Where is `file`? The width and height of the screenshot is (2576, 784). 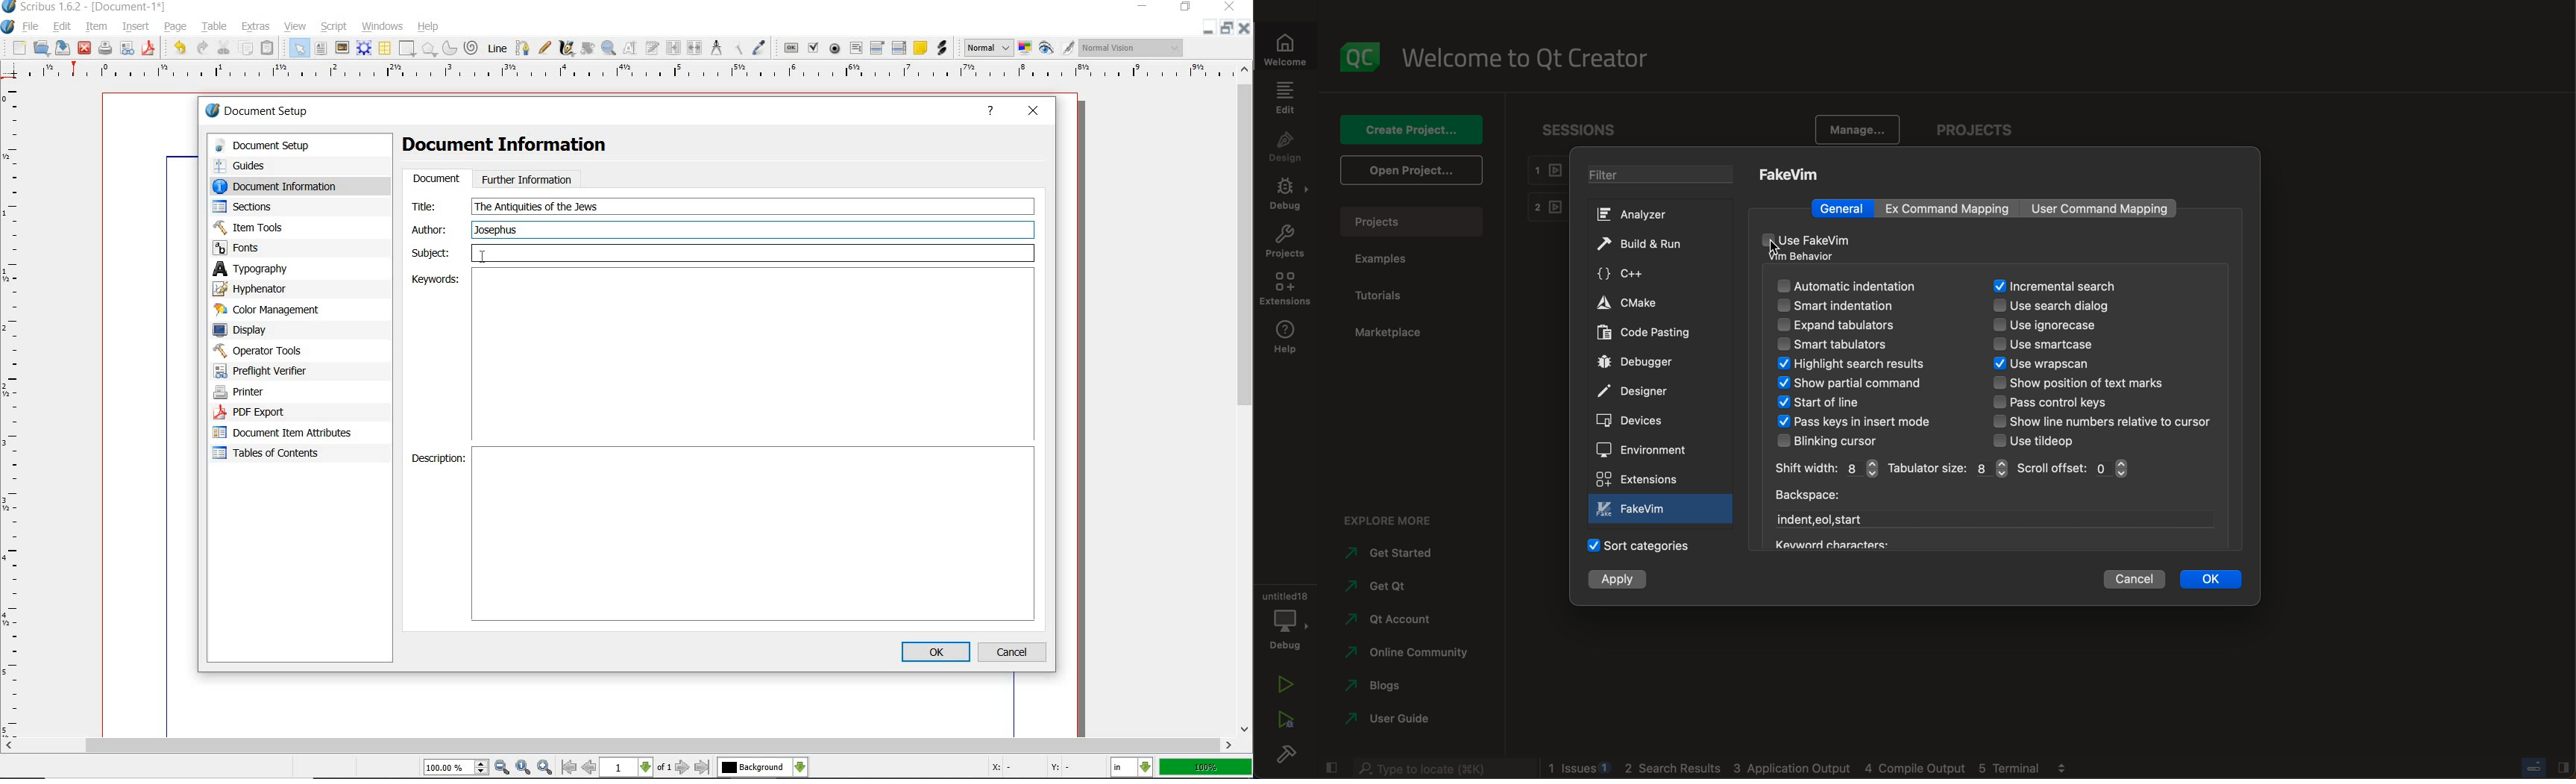 file is located at coordinates (31, 25).